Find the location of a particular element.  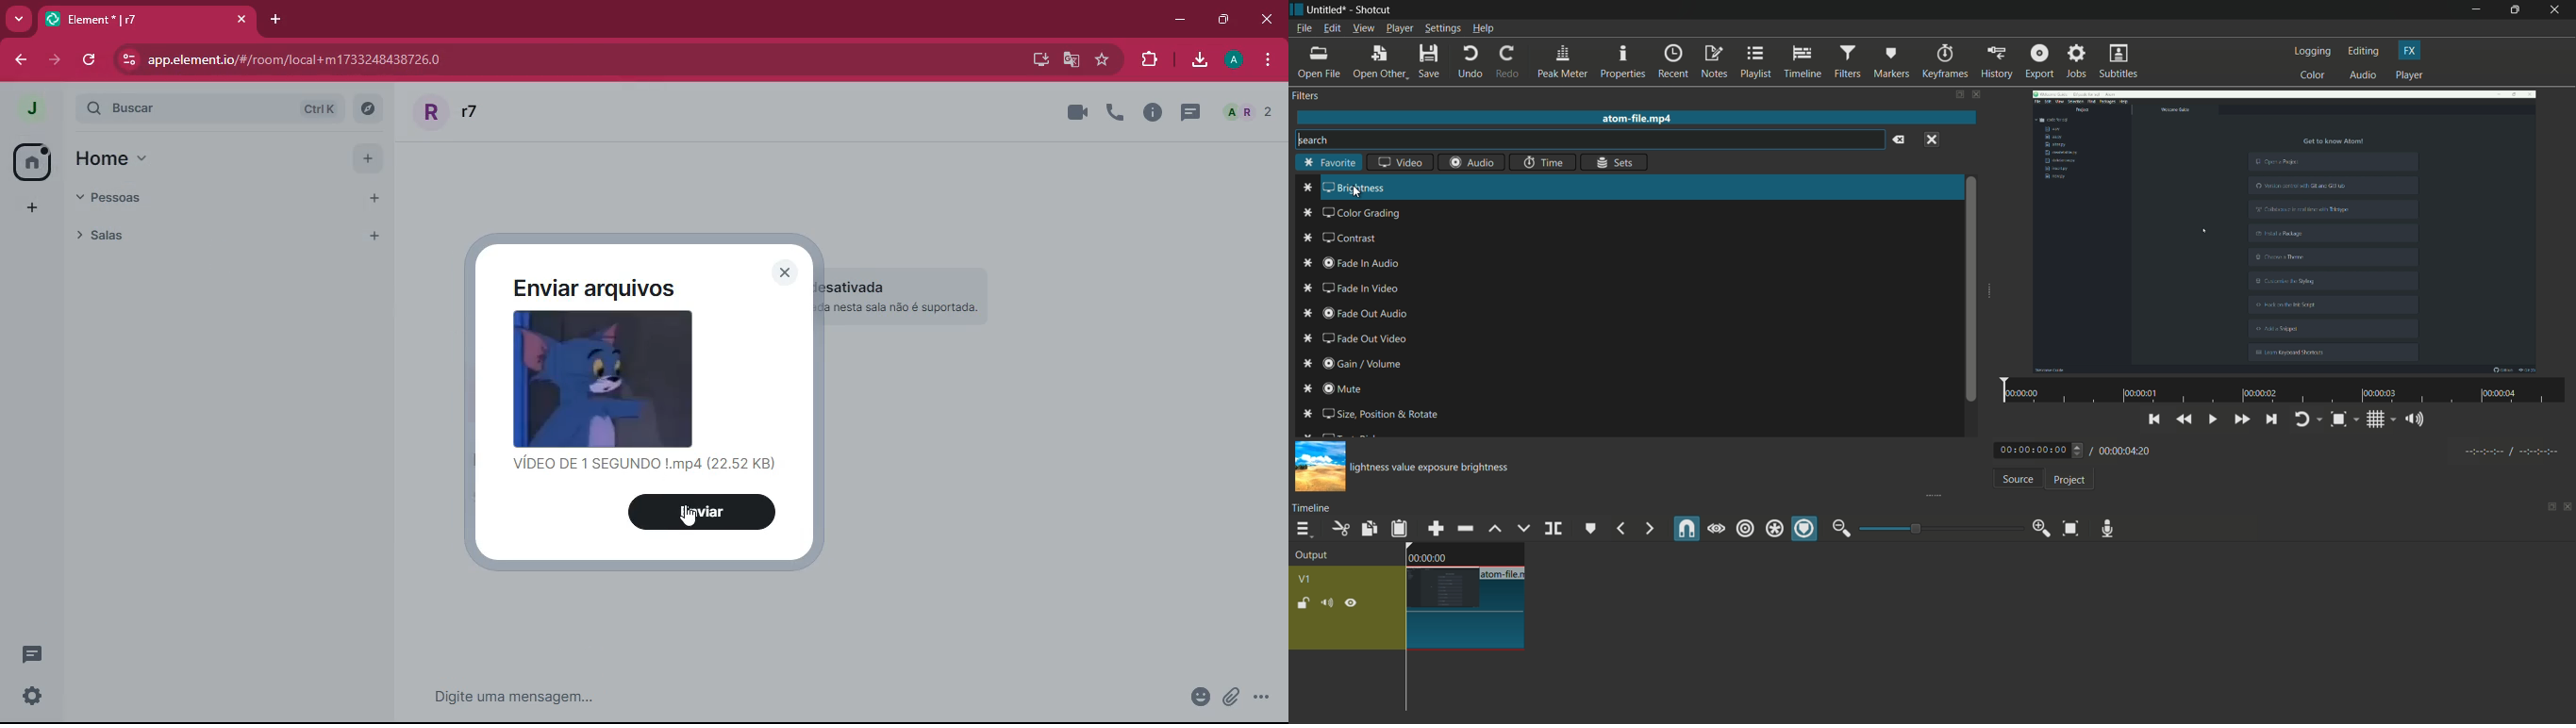

append is located at coordinates (1434, 528).